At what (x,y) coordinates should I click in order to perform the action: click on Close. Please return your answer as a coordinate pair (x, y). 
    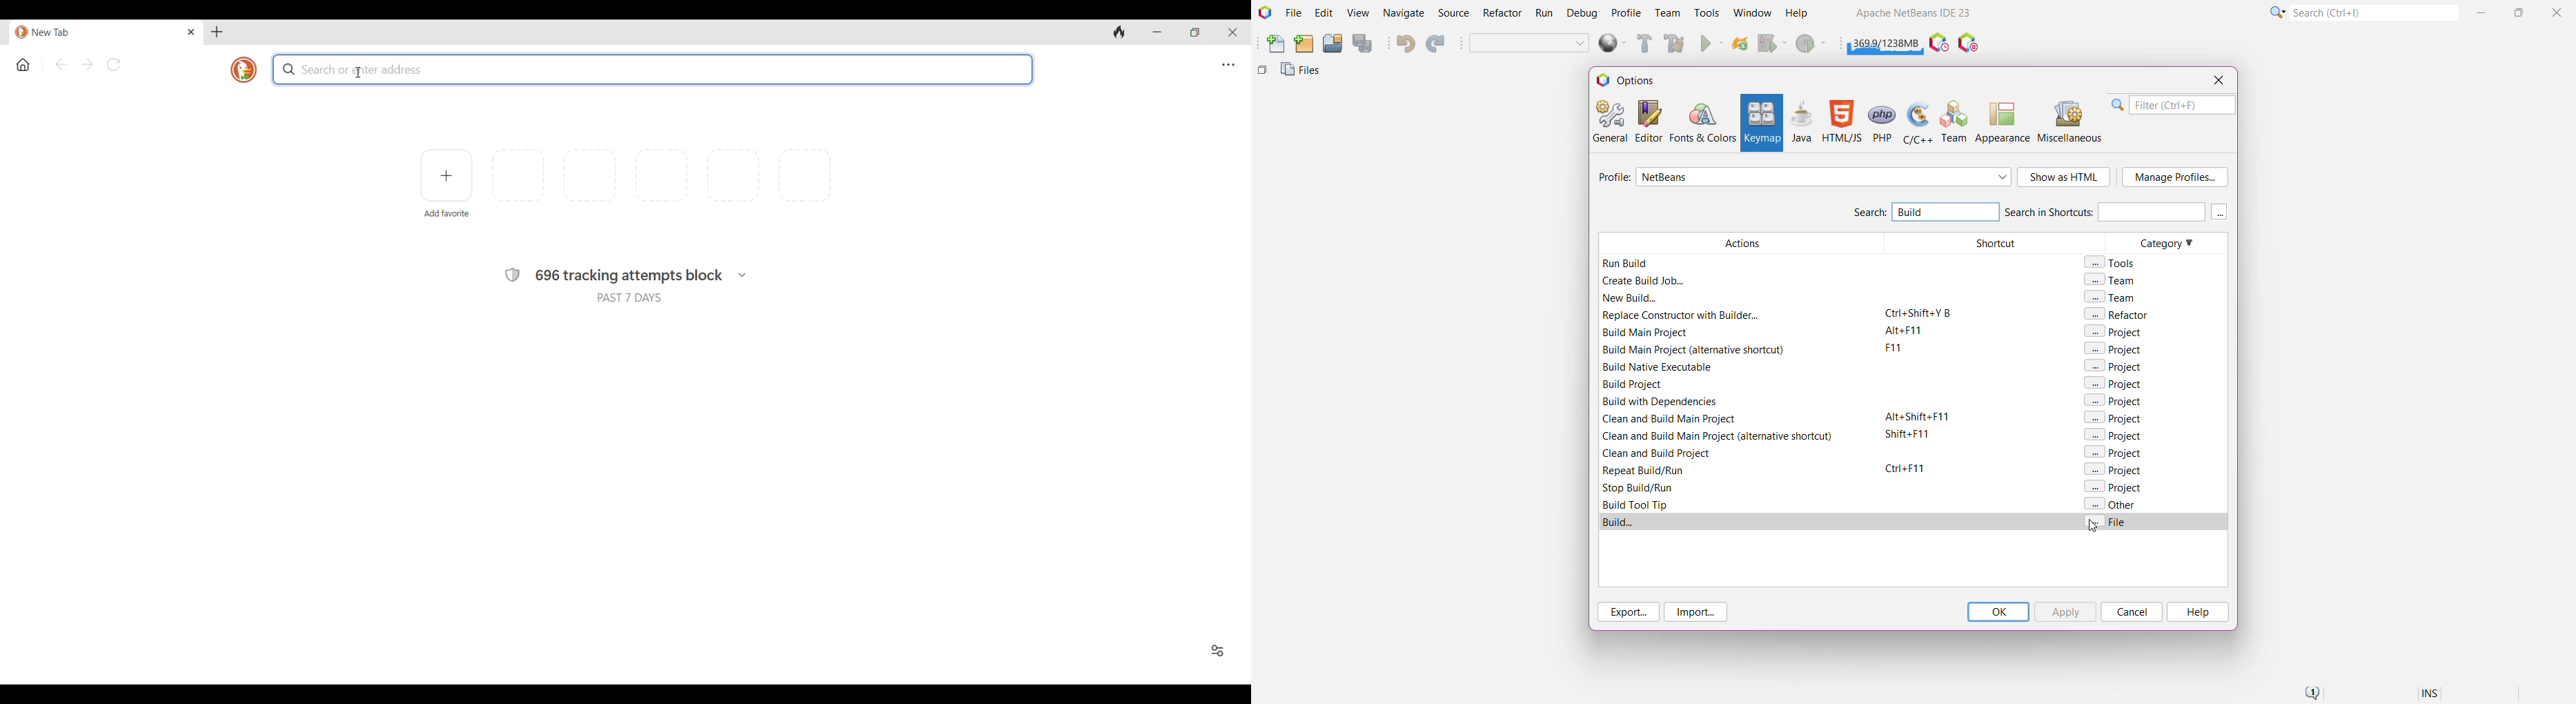
    Looking at the image, I should click on (2218, 80).